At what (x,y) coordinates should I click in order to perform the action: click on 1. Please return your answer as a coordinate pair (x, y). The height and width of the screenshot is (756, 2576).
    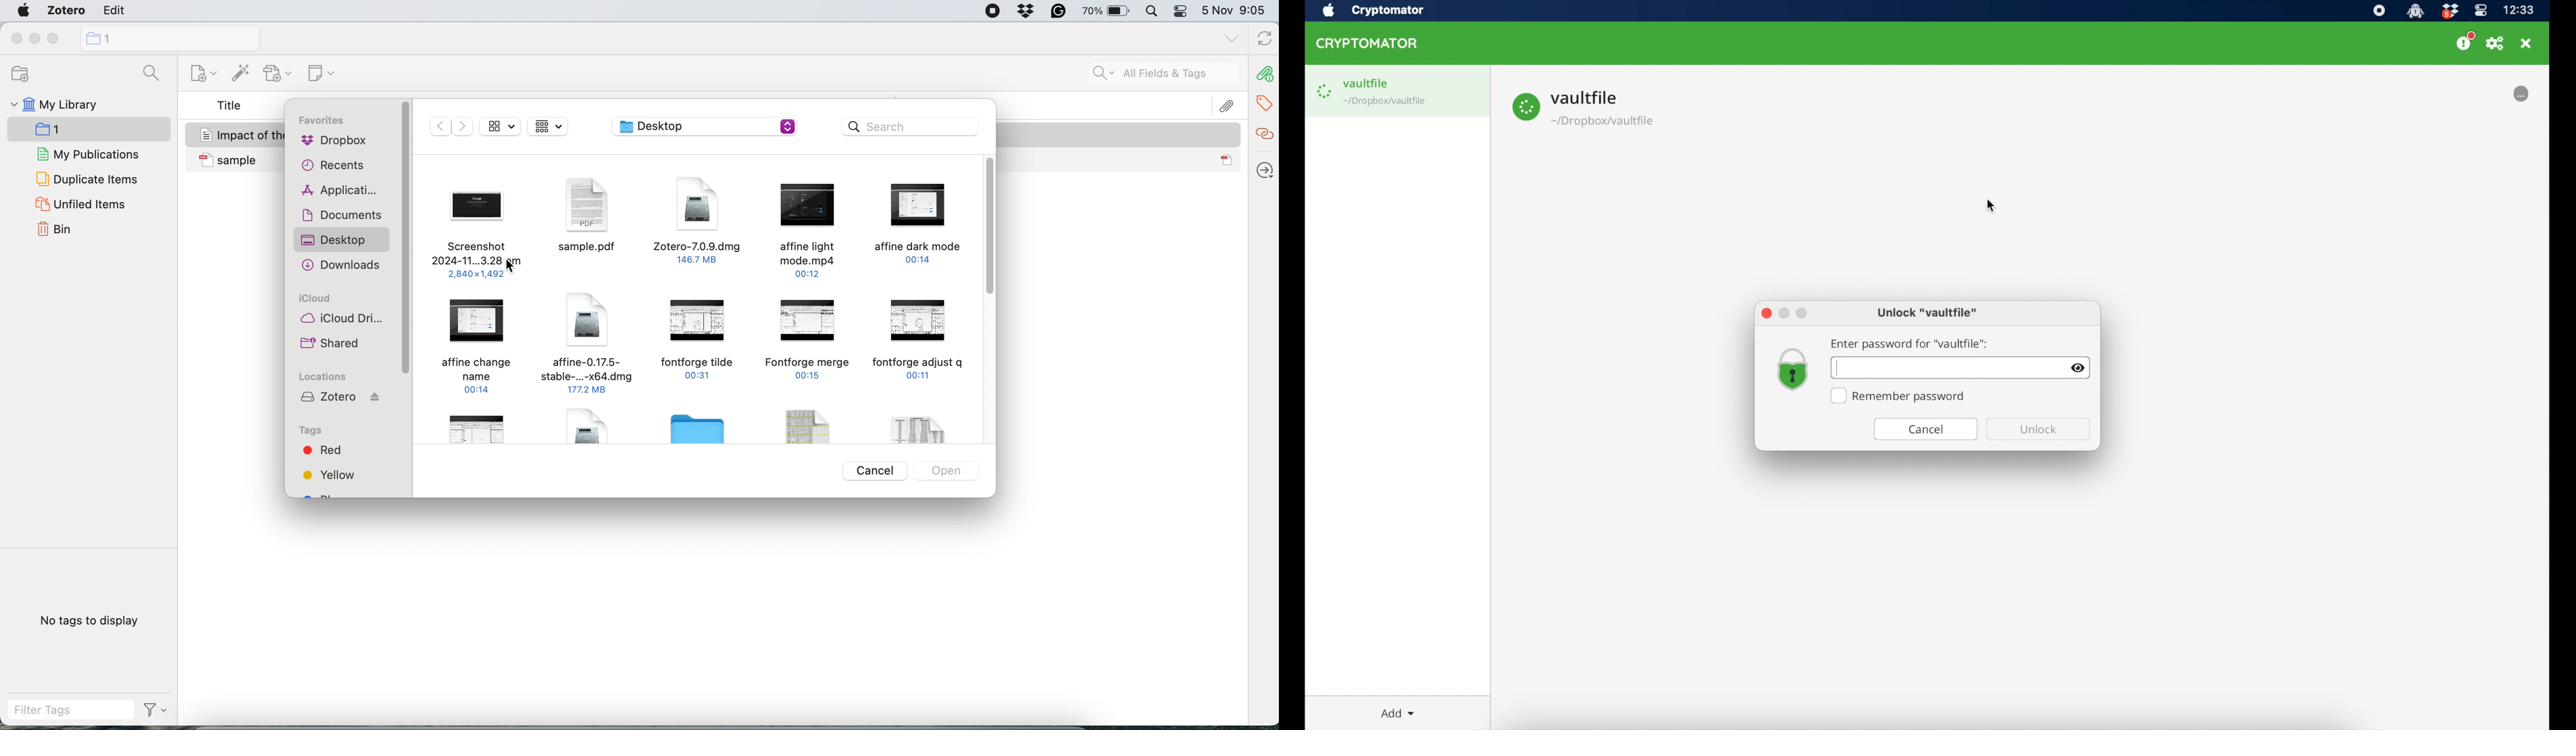
    Looking at the image, I should click on (64, 131).